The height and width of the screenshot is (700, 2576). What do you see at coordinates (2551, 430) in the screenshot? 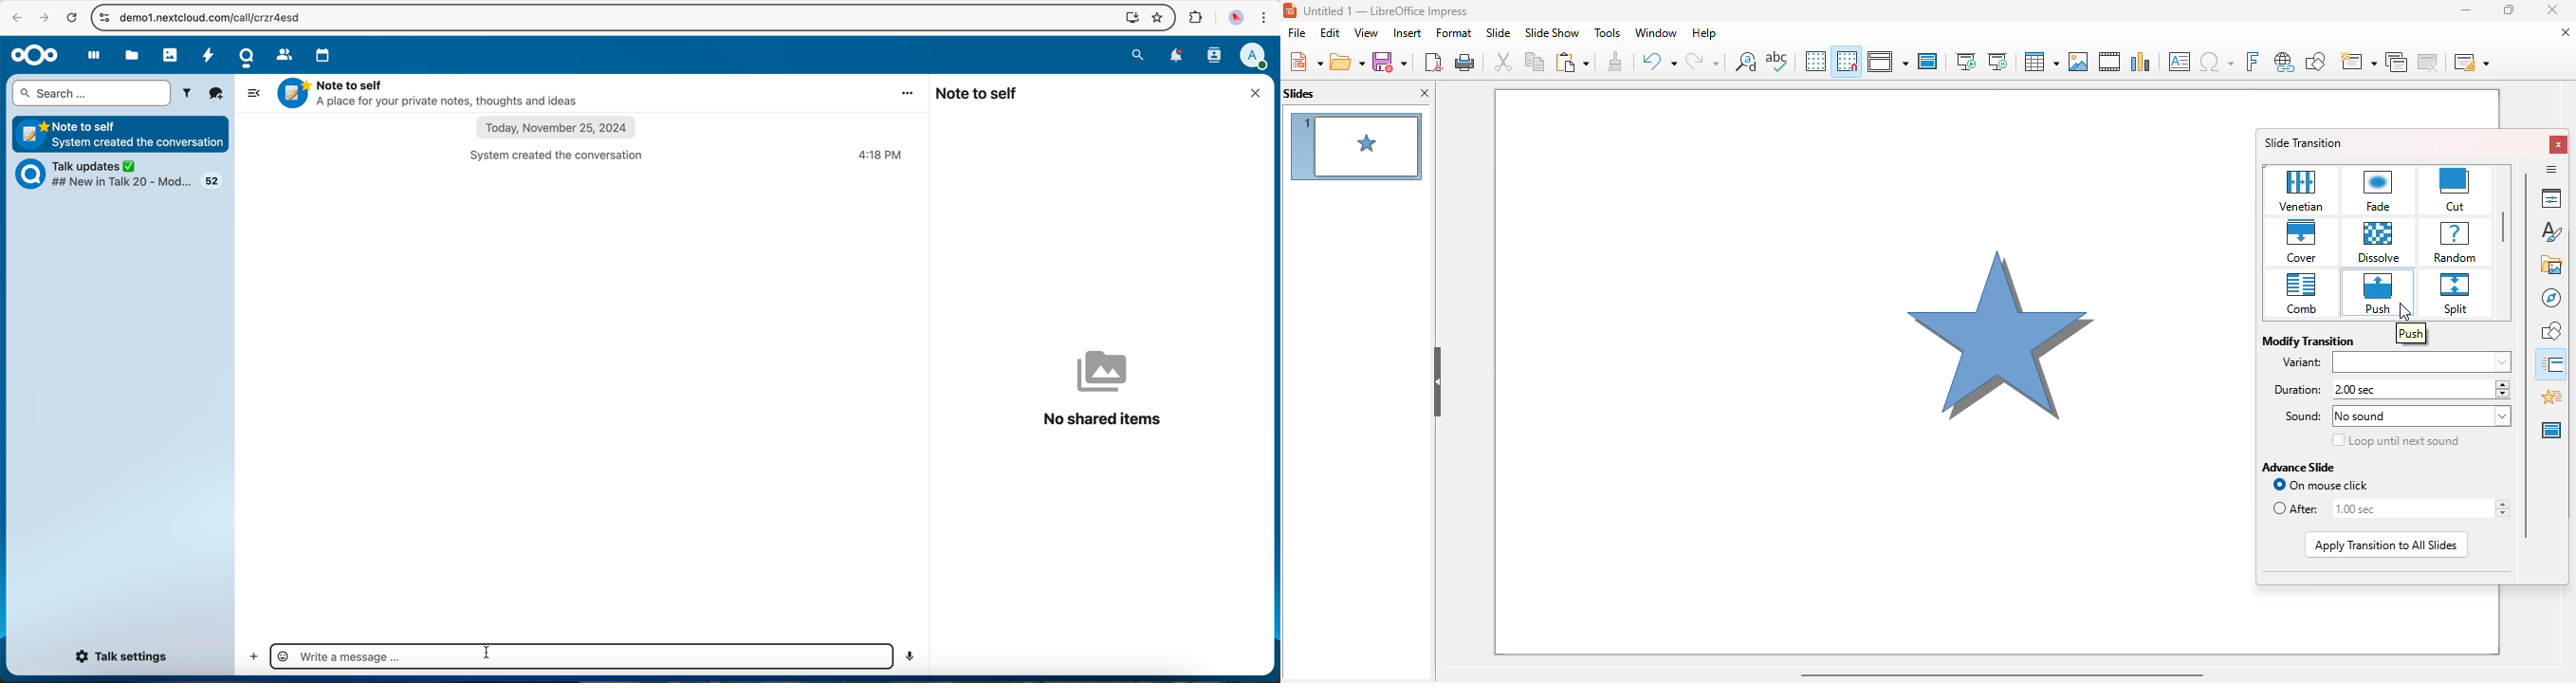
I see `master slide` at bounding box center [2551, 430].